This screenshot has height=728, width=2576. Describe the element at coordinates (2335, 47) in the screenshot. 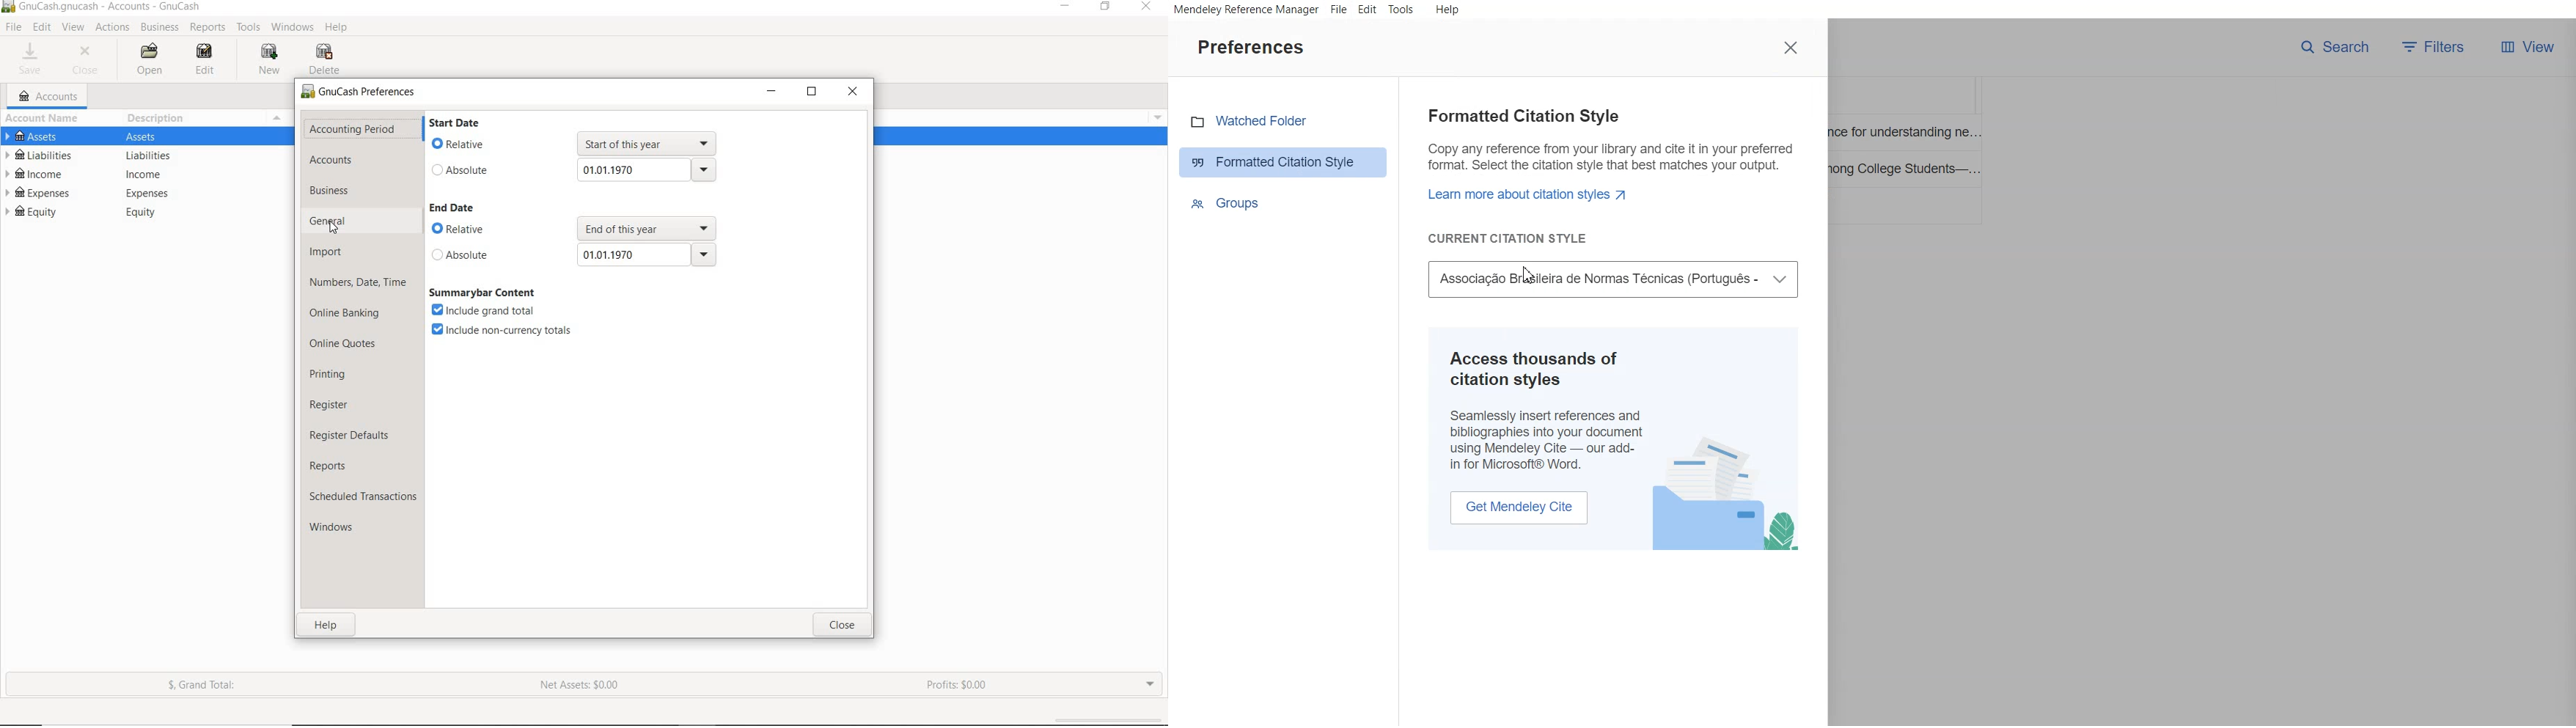

I see `Search` at that location.